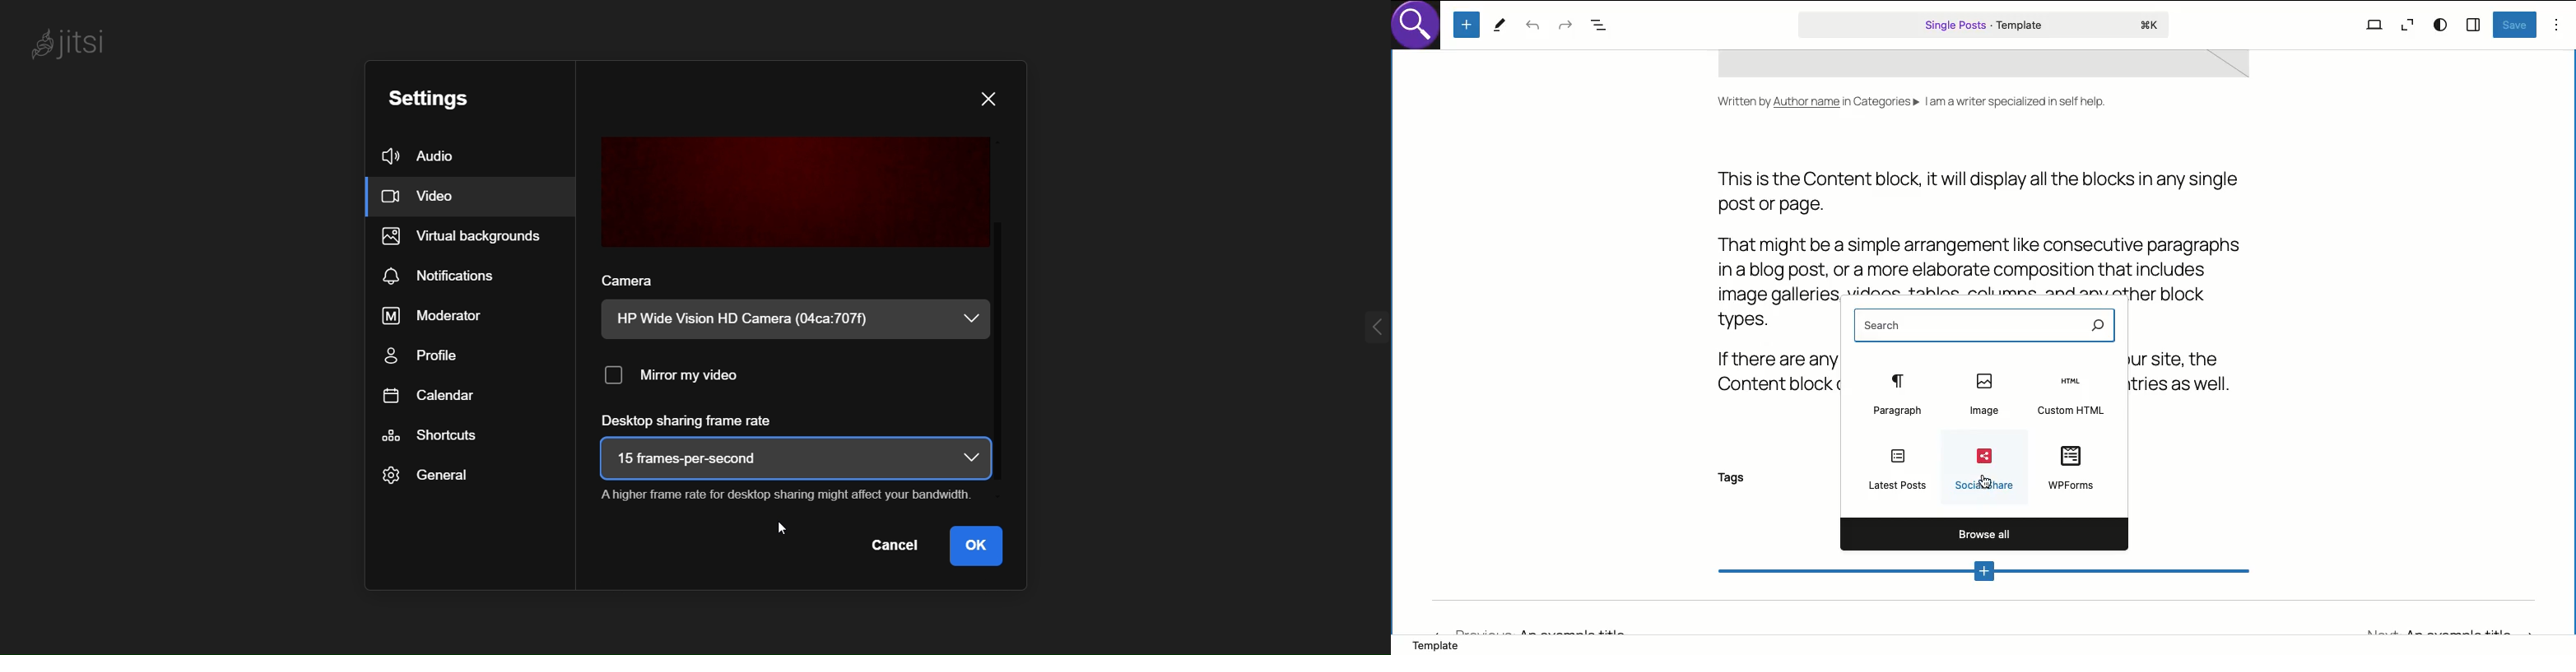 This screenshot has width=2576, height=672. I want to click on Custom HTML, so click(2071, 393).